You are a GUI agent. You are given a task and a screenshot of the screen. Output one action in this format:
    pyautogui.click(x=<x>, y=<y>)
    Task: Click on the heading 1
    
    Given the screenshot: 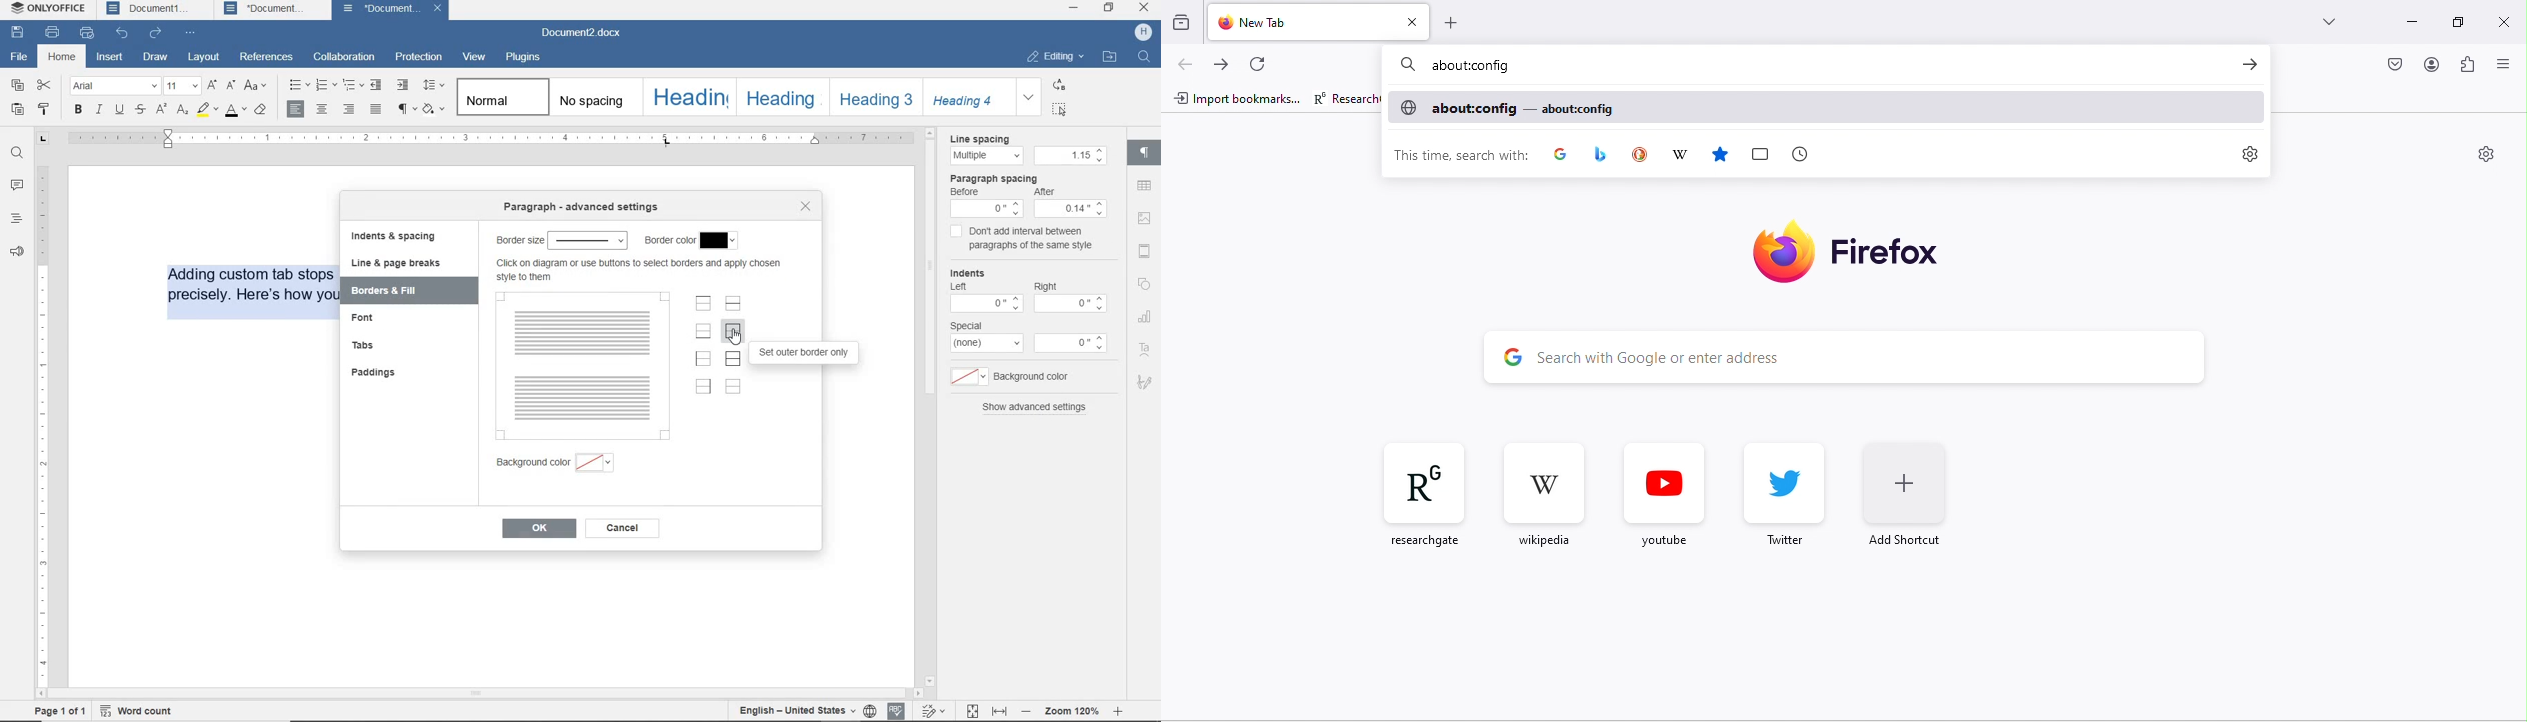 What is the action you would take?
    pyautogui.click(x=688, y=98)
    